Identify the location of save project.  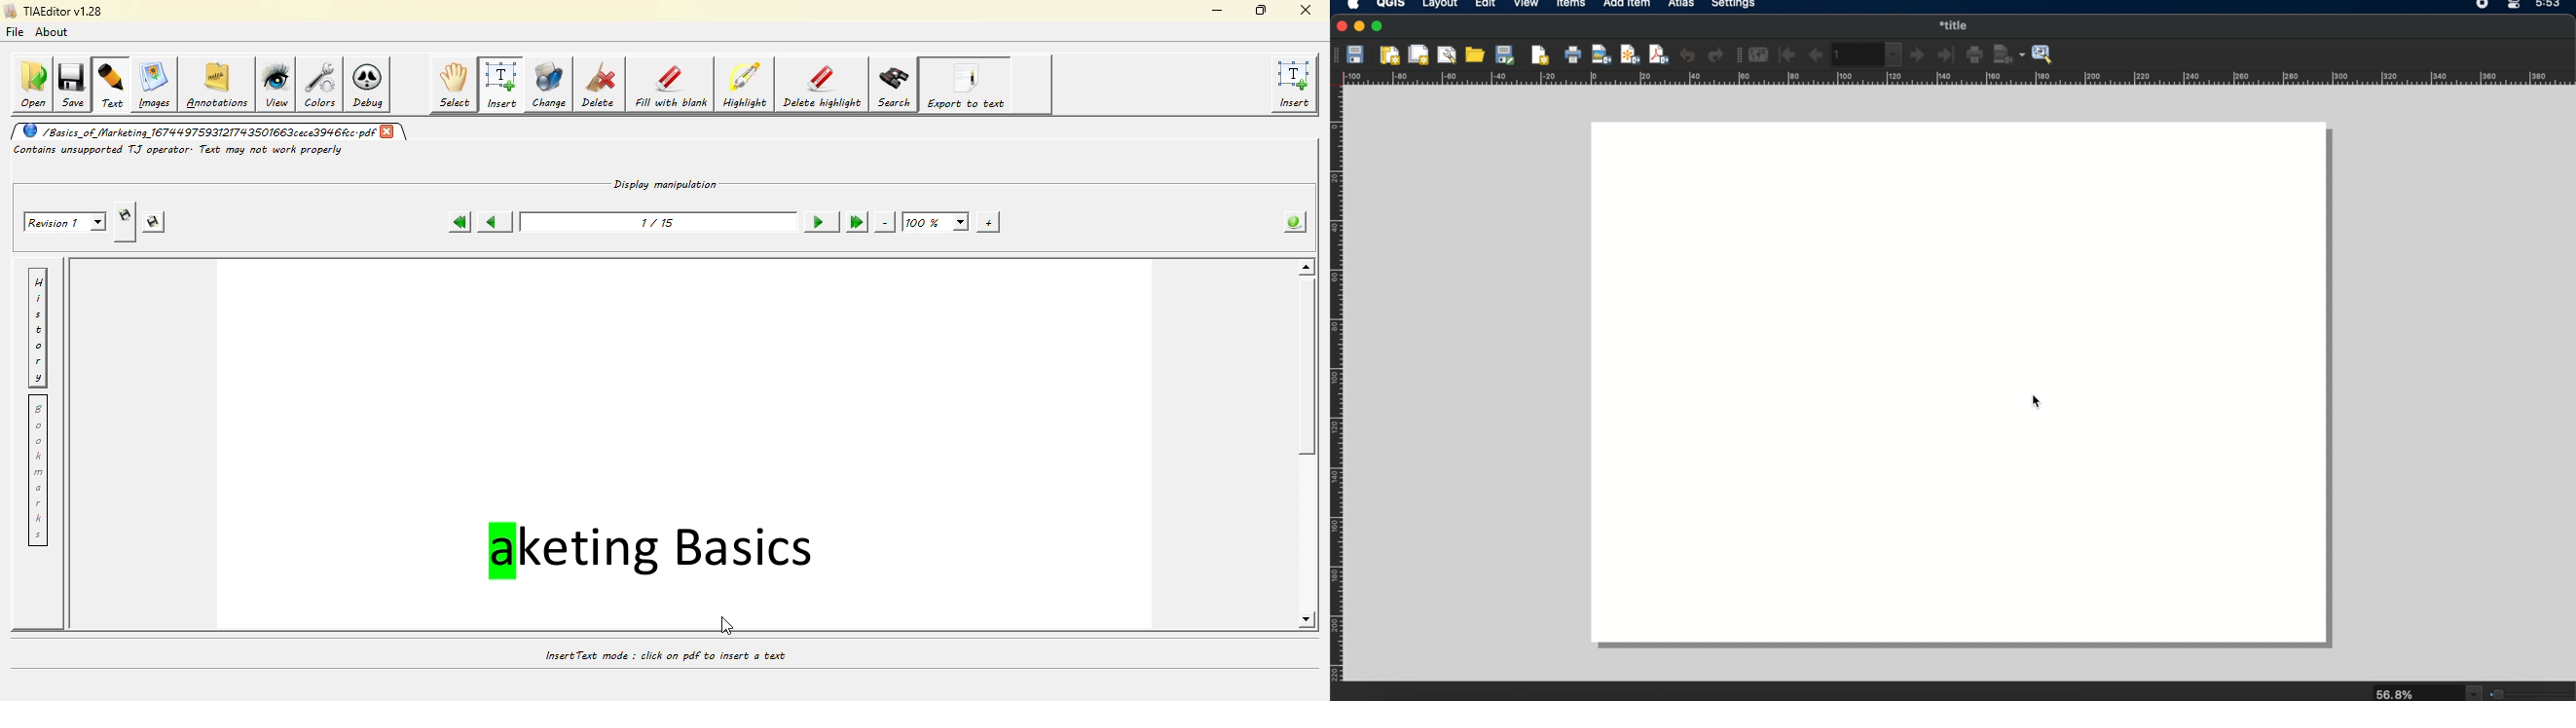
(1356, 55).